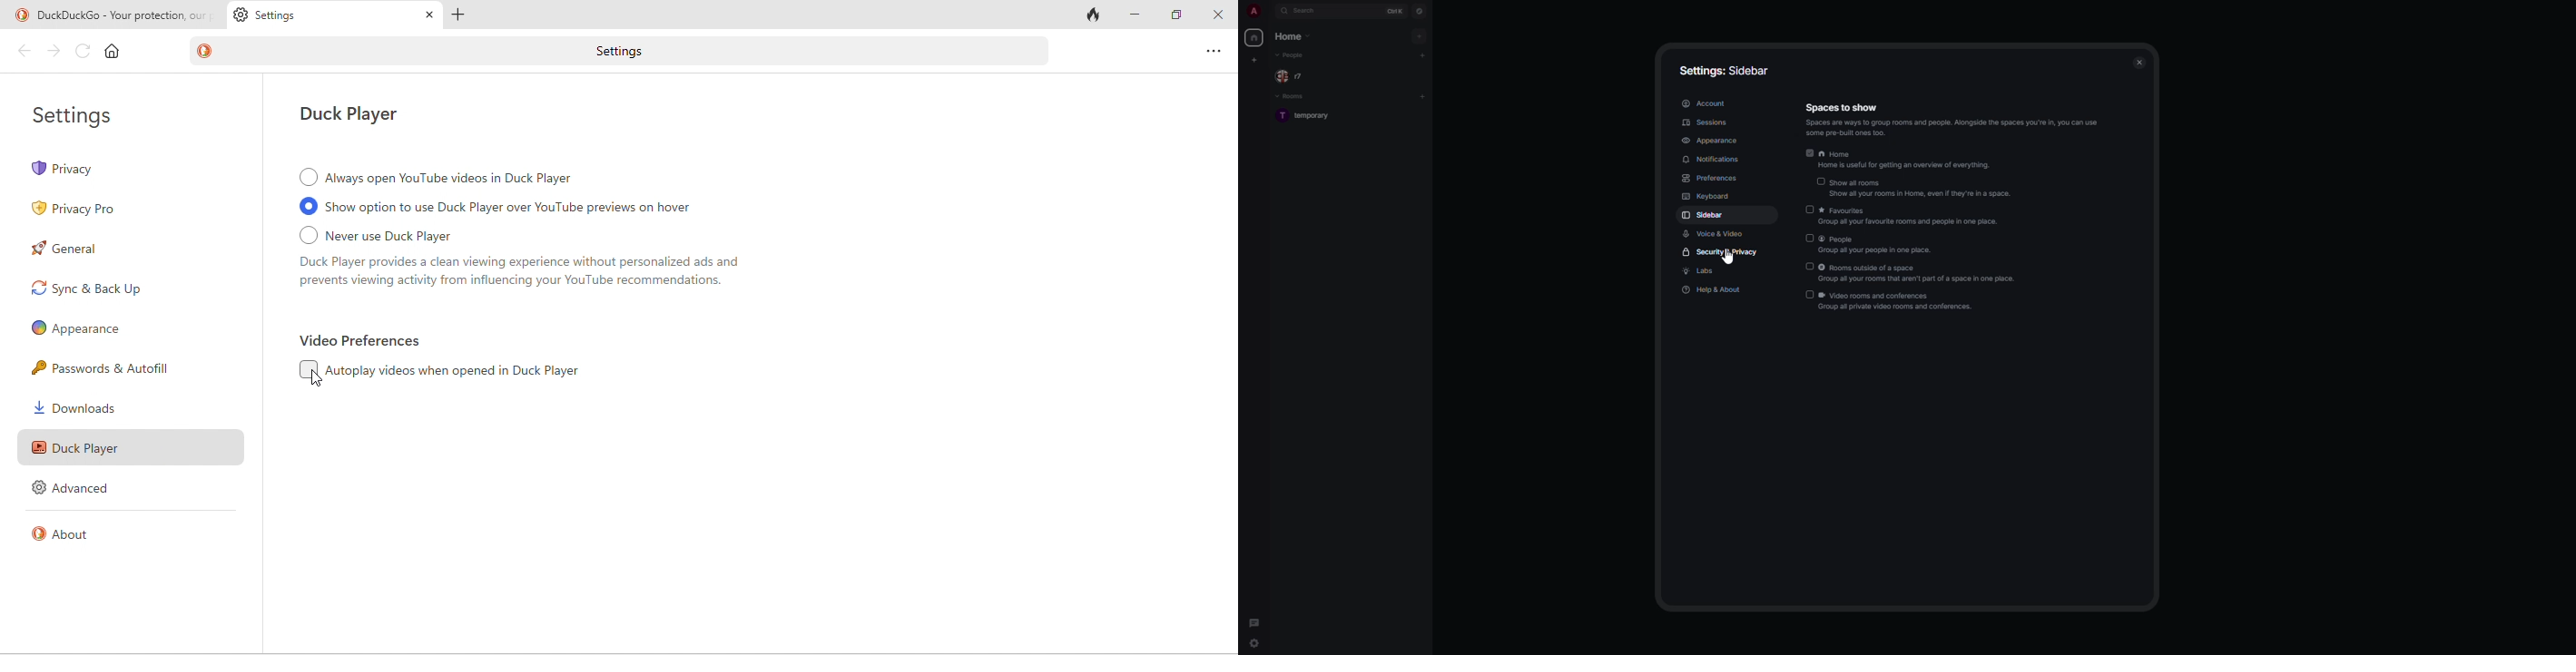  Describe the element at coordinates (1716, 233) in the screenshot. I see `voice & video` at that location.